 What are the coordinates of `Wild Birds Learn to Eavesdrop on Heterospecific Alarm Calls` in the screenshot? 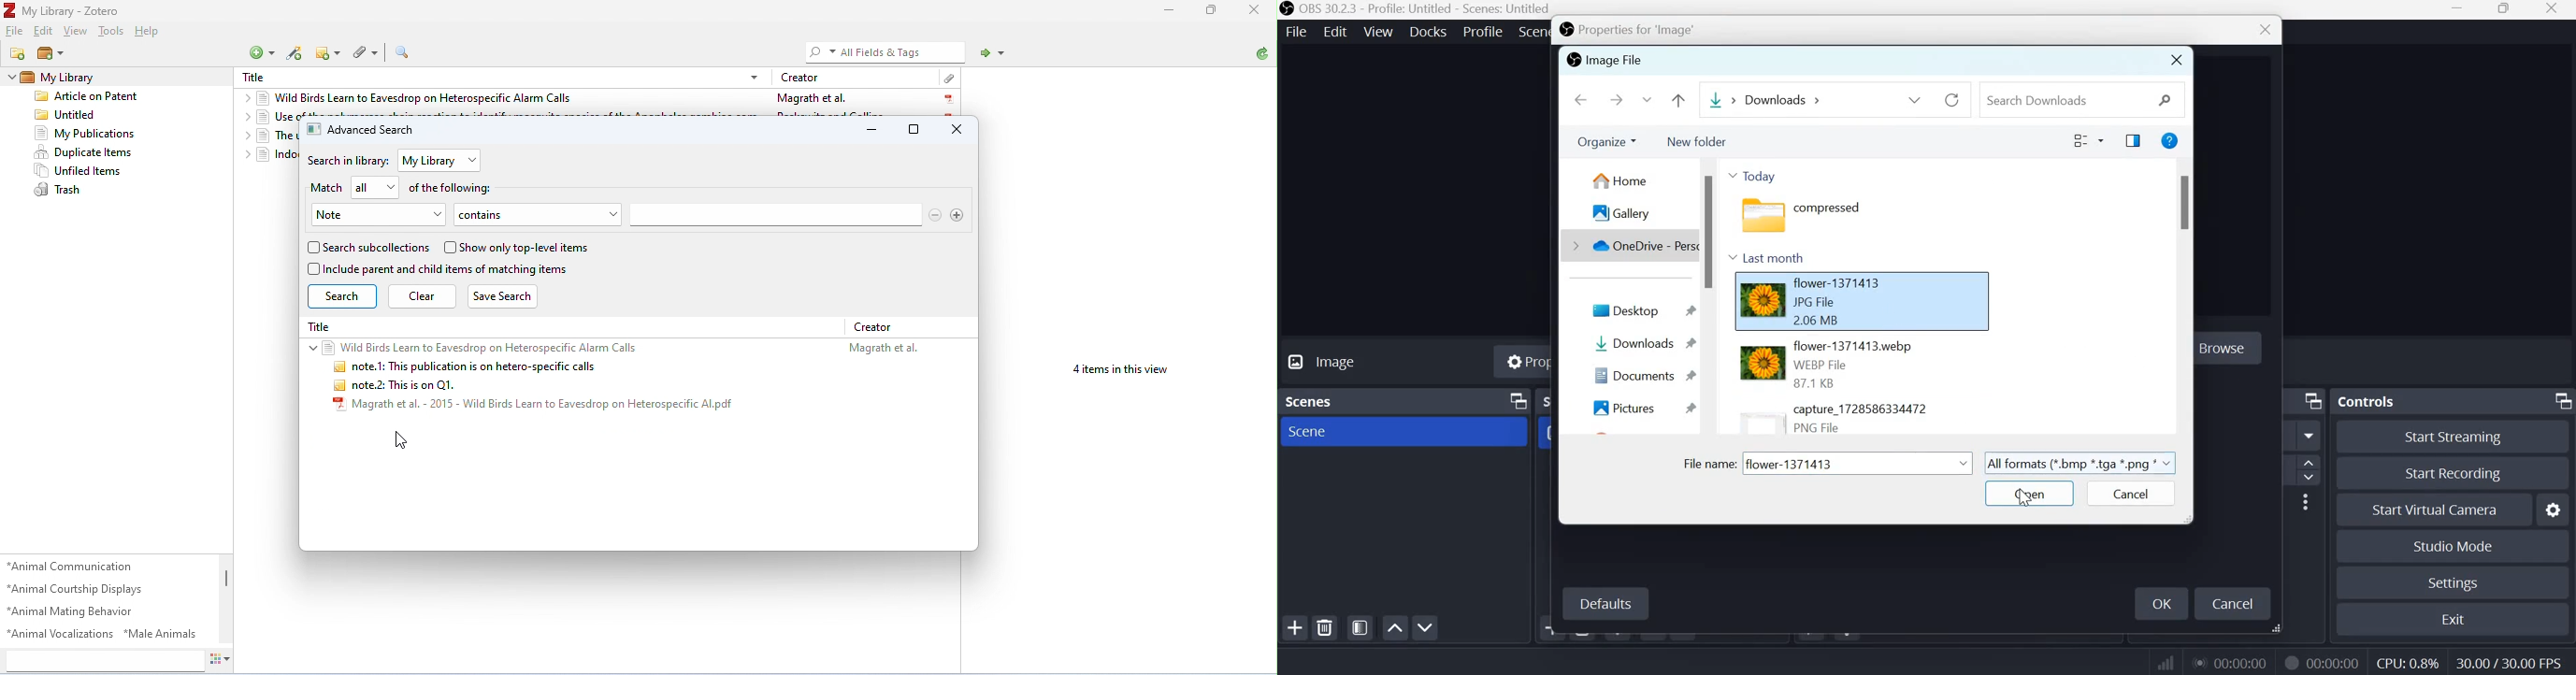 It's located at (486, 348).